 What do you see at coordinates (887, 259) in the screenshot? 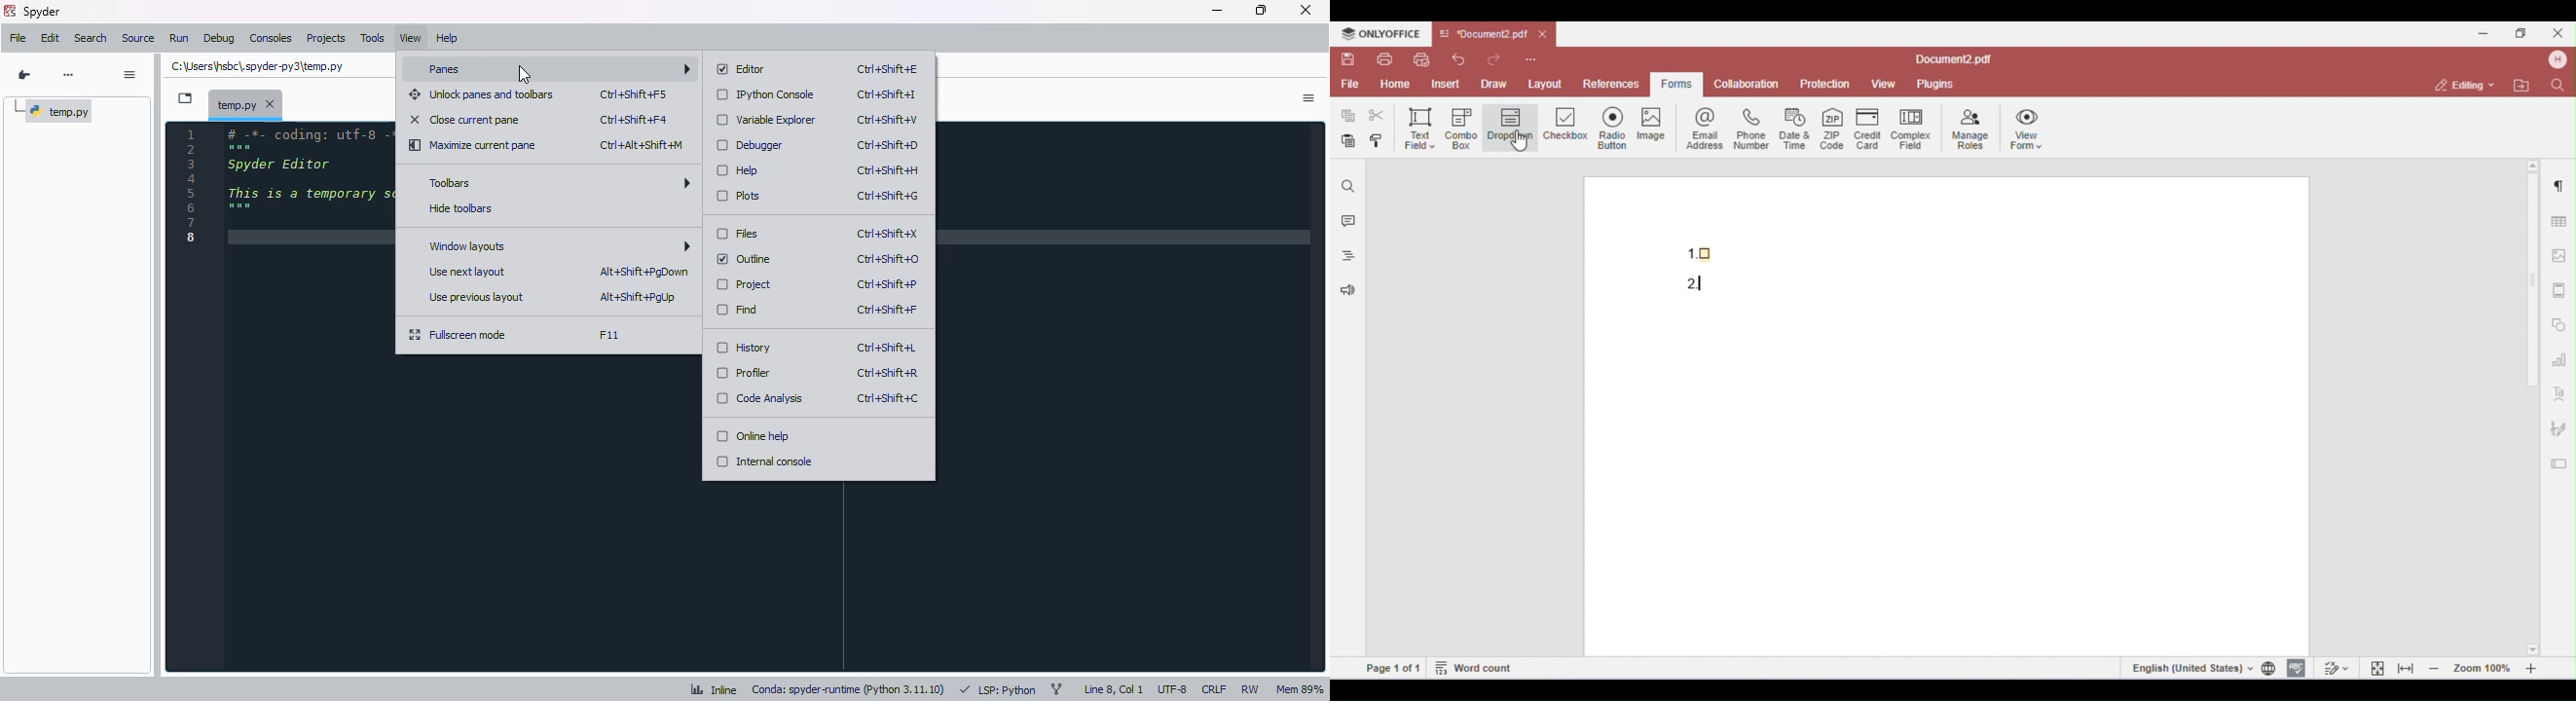
I see `shortcut for outline` at bounding box center [887, 259].